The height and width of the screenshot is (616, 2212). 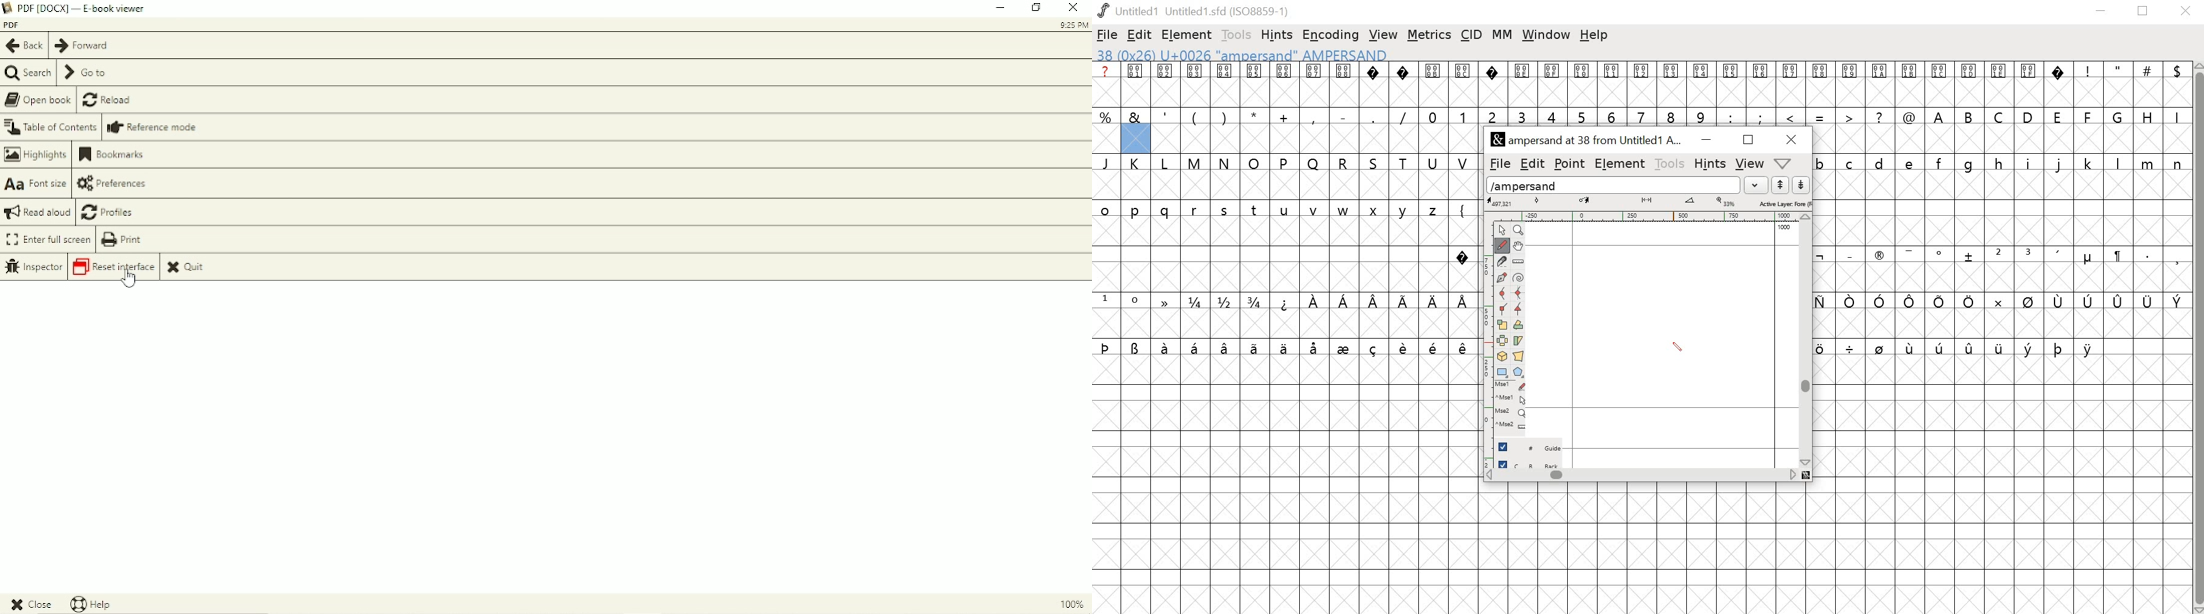 What do you see at coordinates (1316, 347) in the screenshot?
I see `symbol` at bounding box center [1316, 347].